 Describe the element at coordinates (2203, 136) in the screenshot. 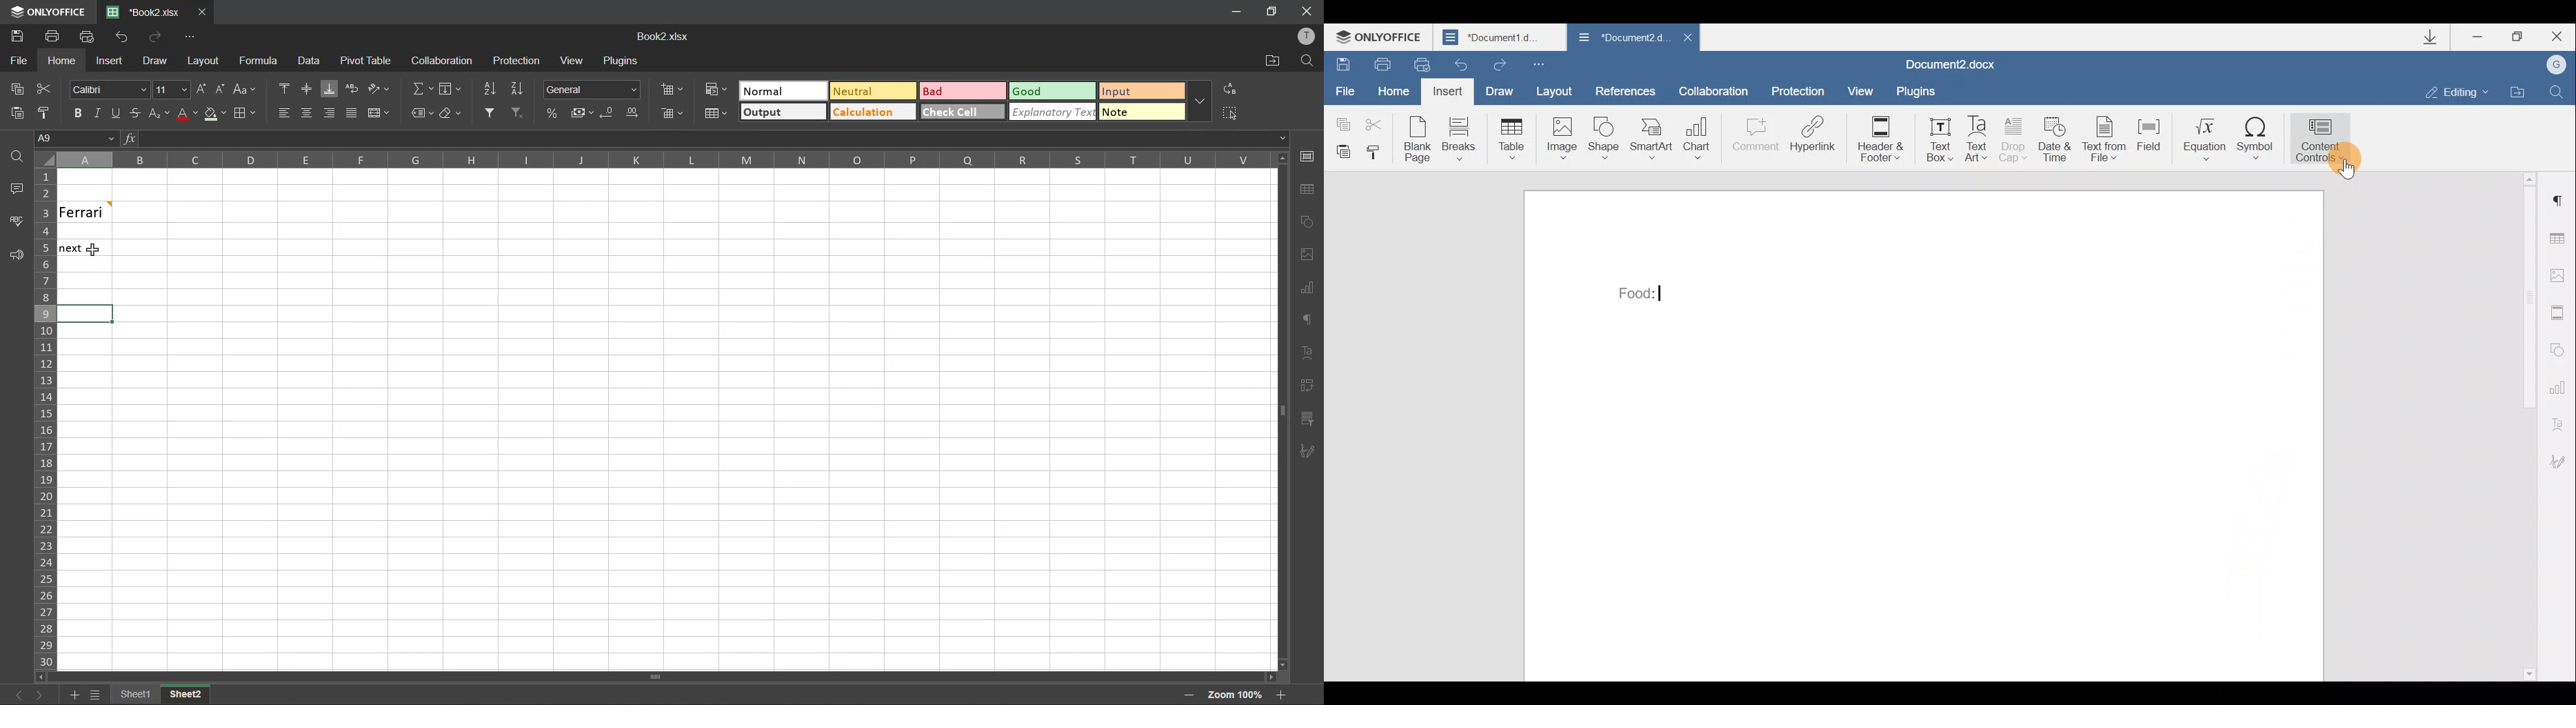

I see `Equation` at that location.